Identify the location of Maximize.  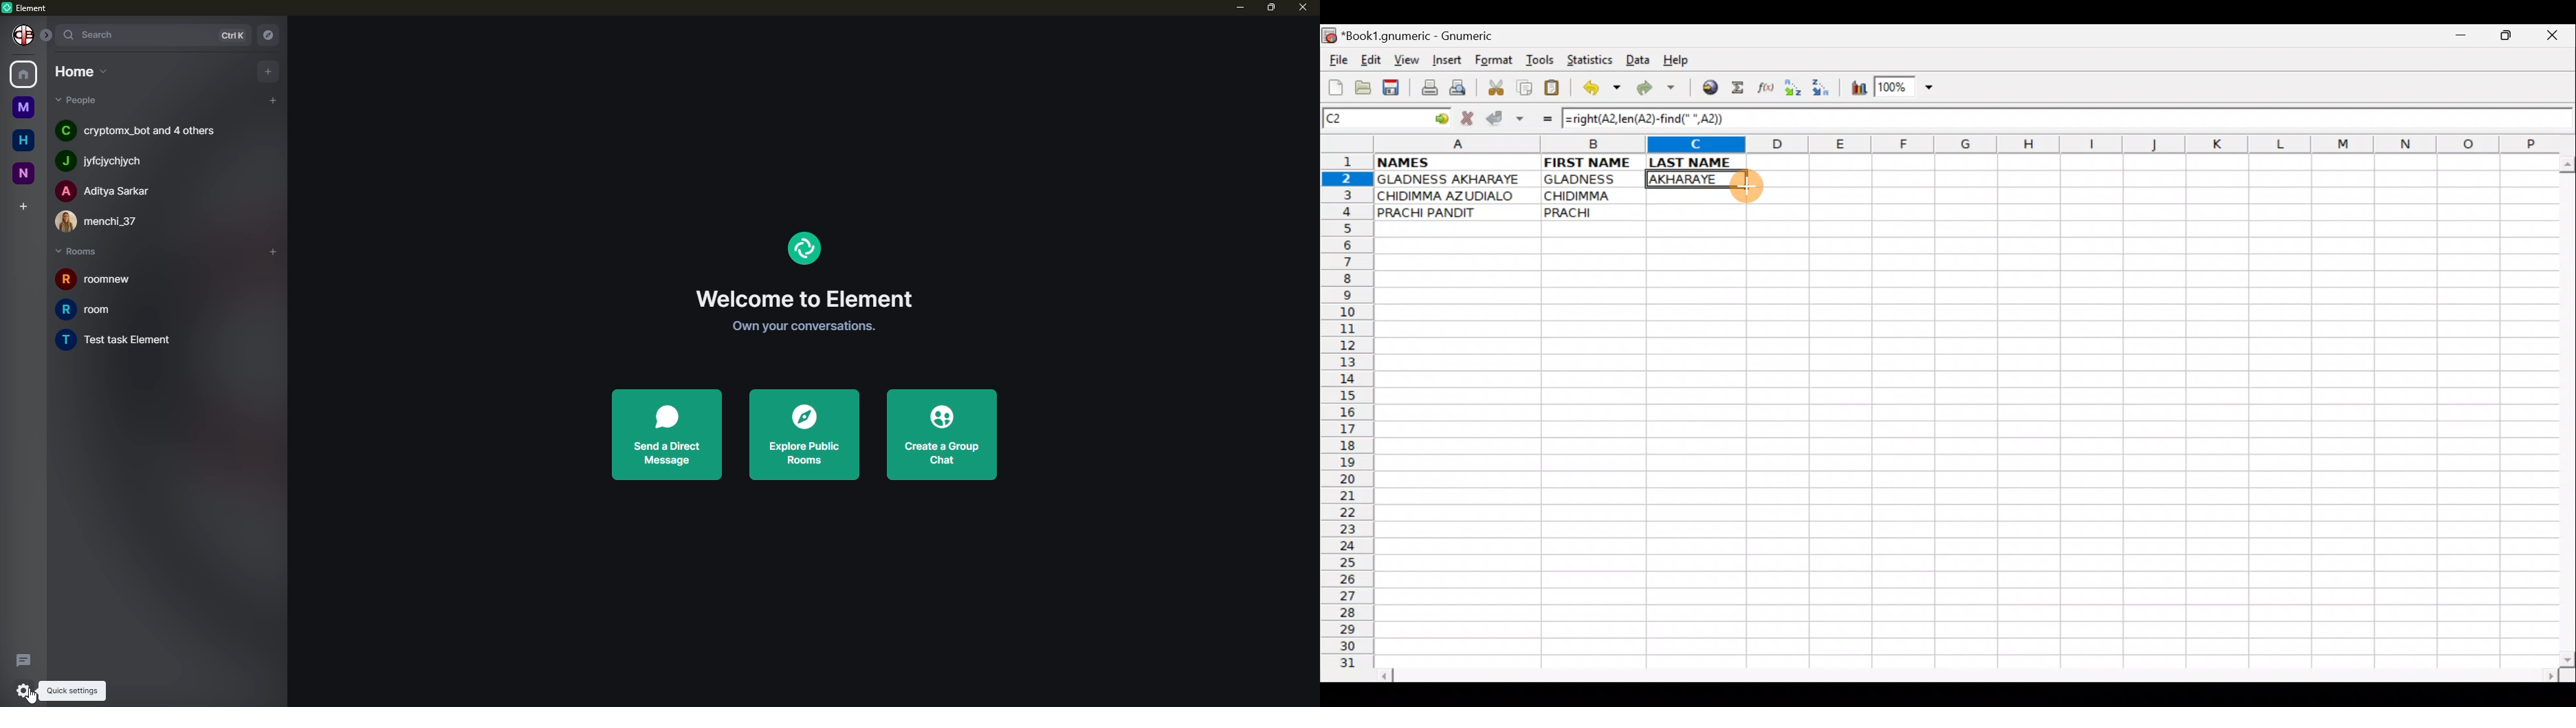
(2508, 38).